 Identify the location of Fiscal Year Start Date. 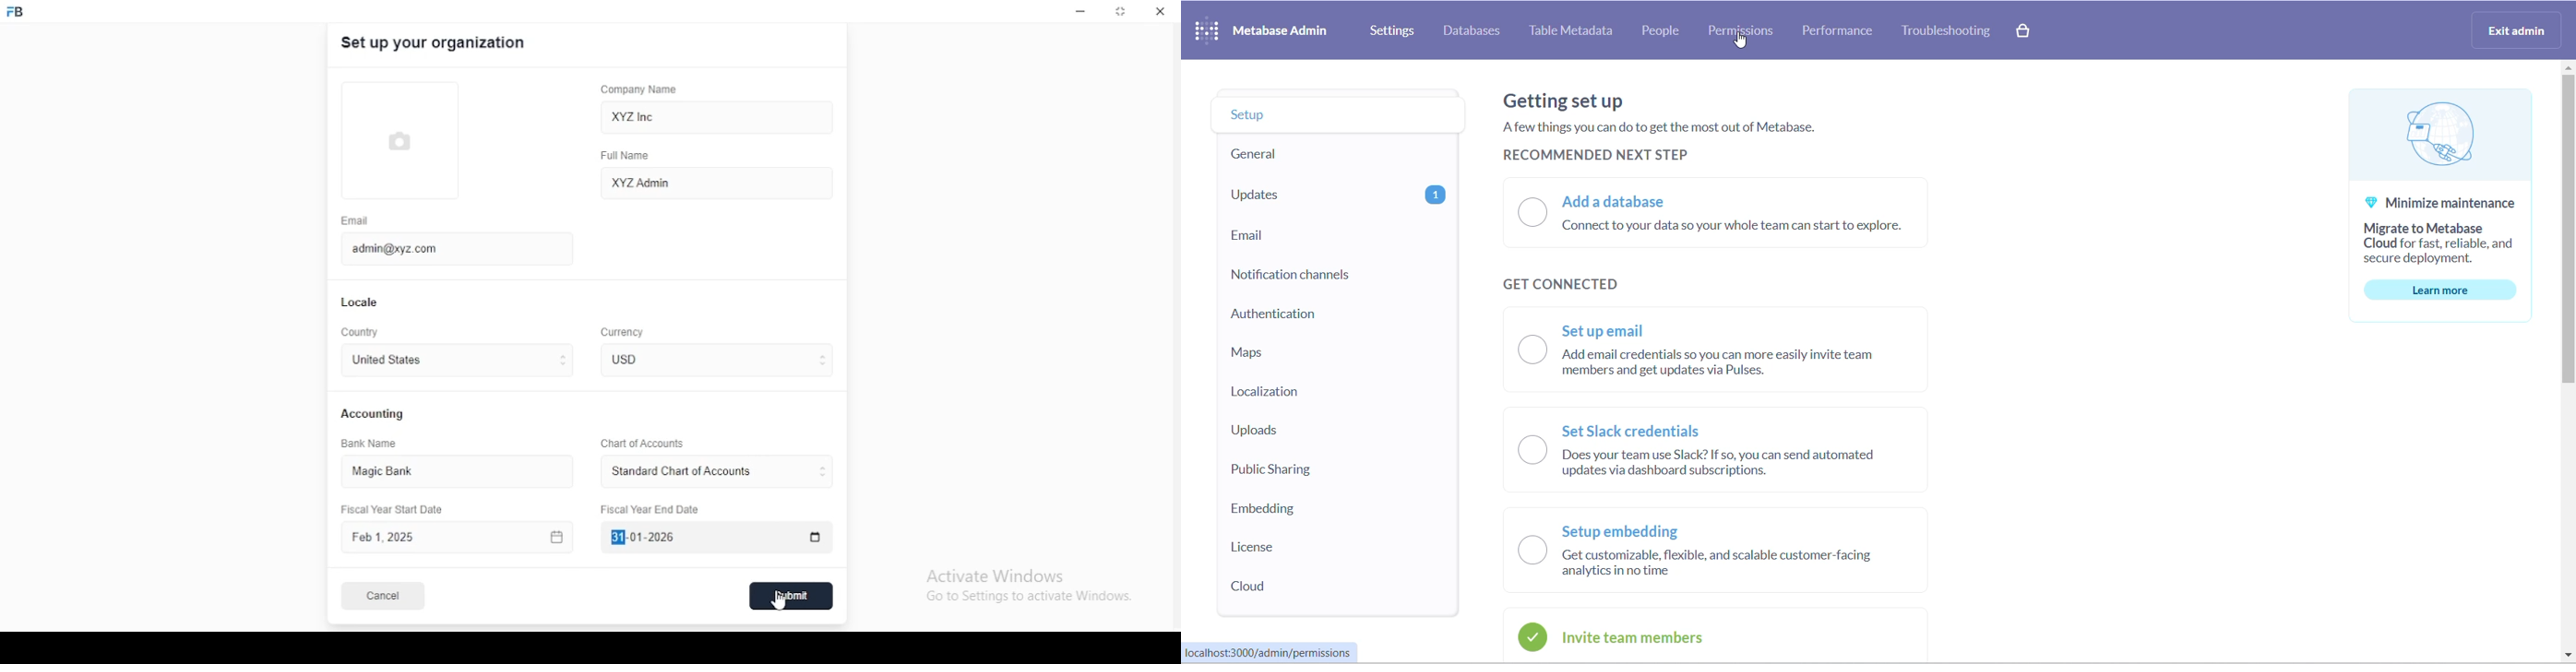
(459, 538).